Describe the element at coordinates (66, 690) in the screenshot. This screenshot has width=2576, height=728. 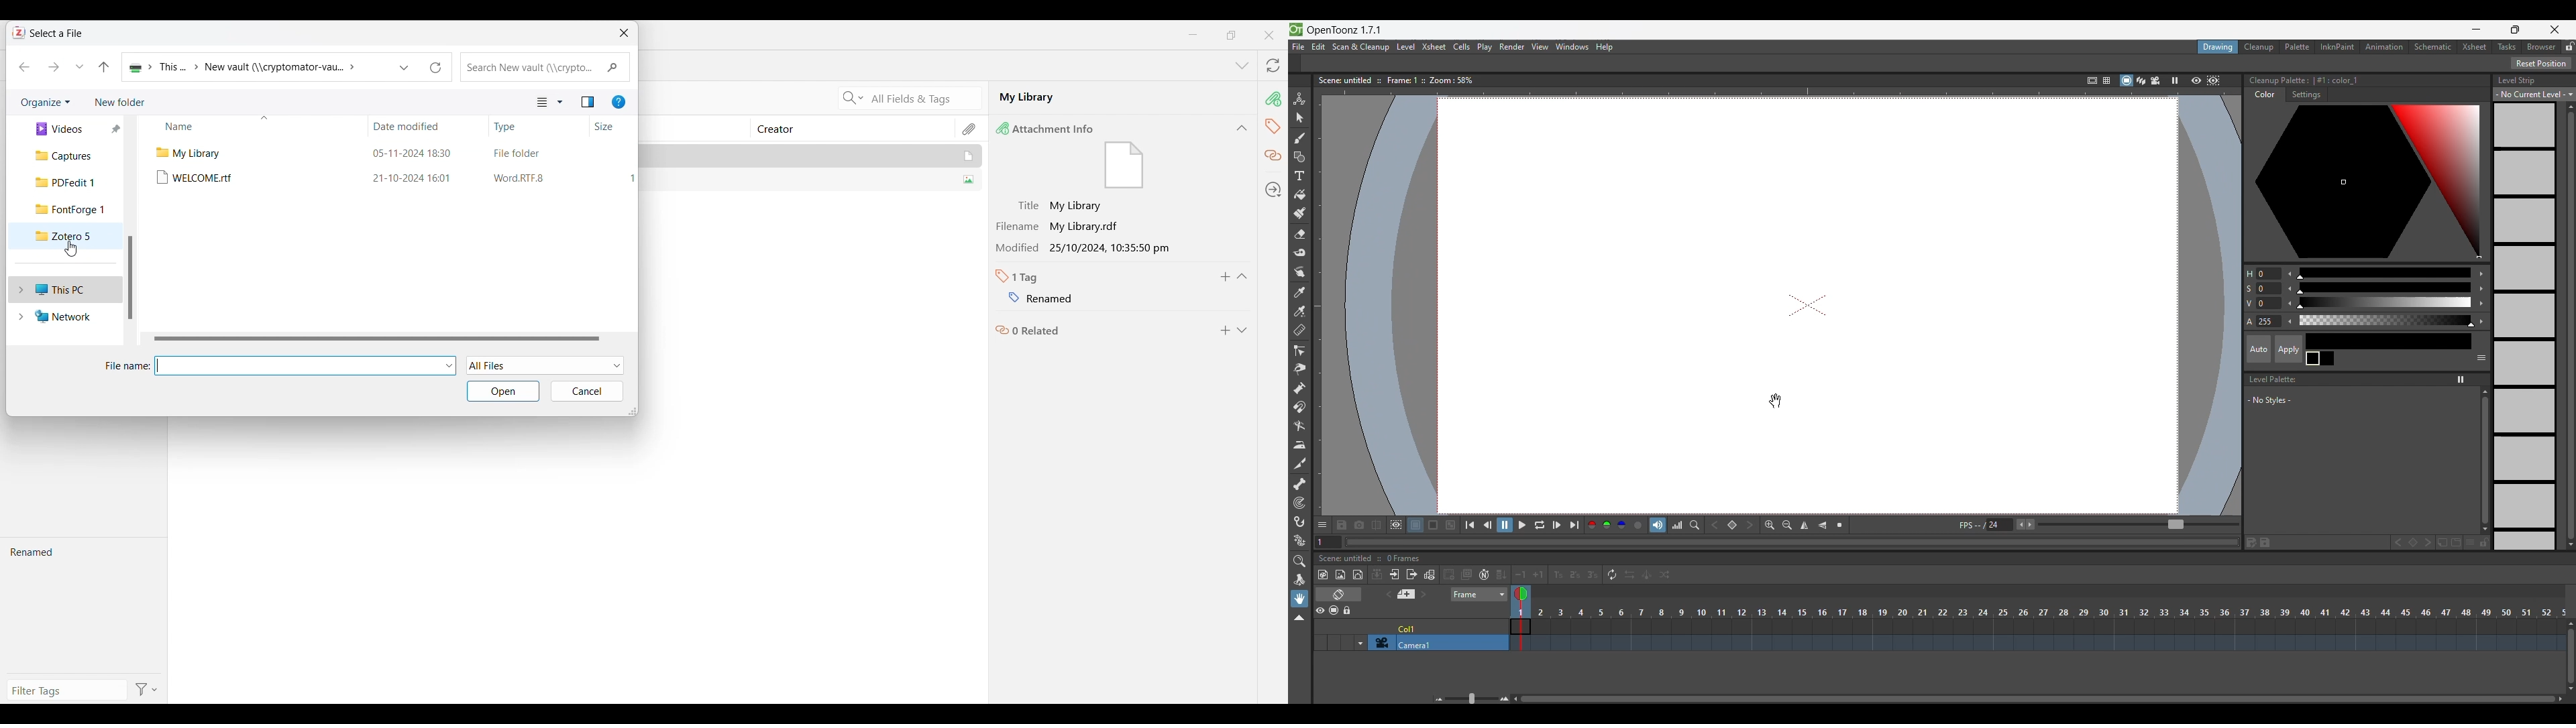
I see `Type in filter tags` at that location.